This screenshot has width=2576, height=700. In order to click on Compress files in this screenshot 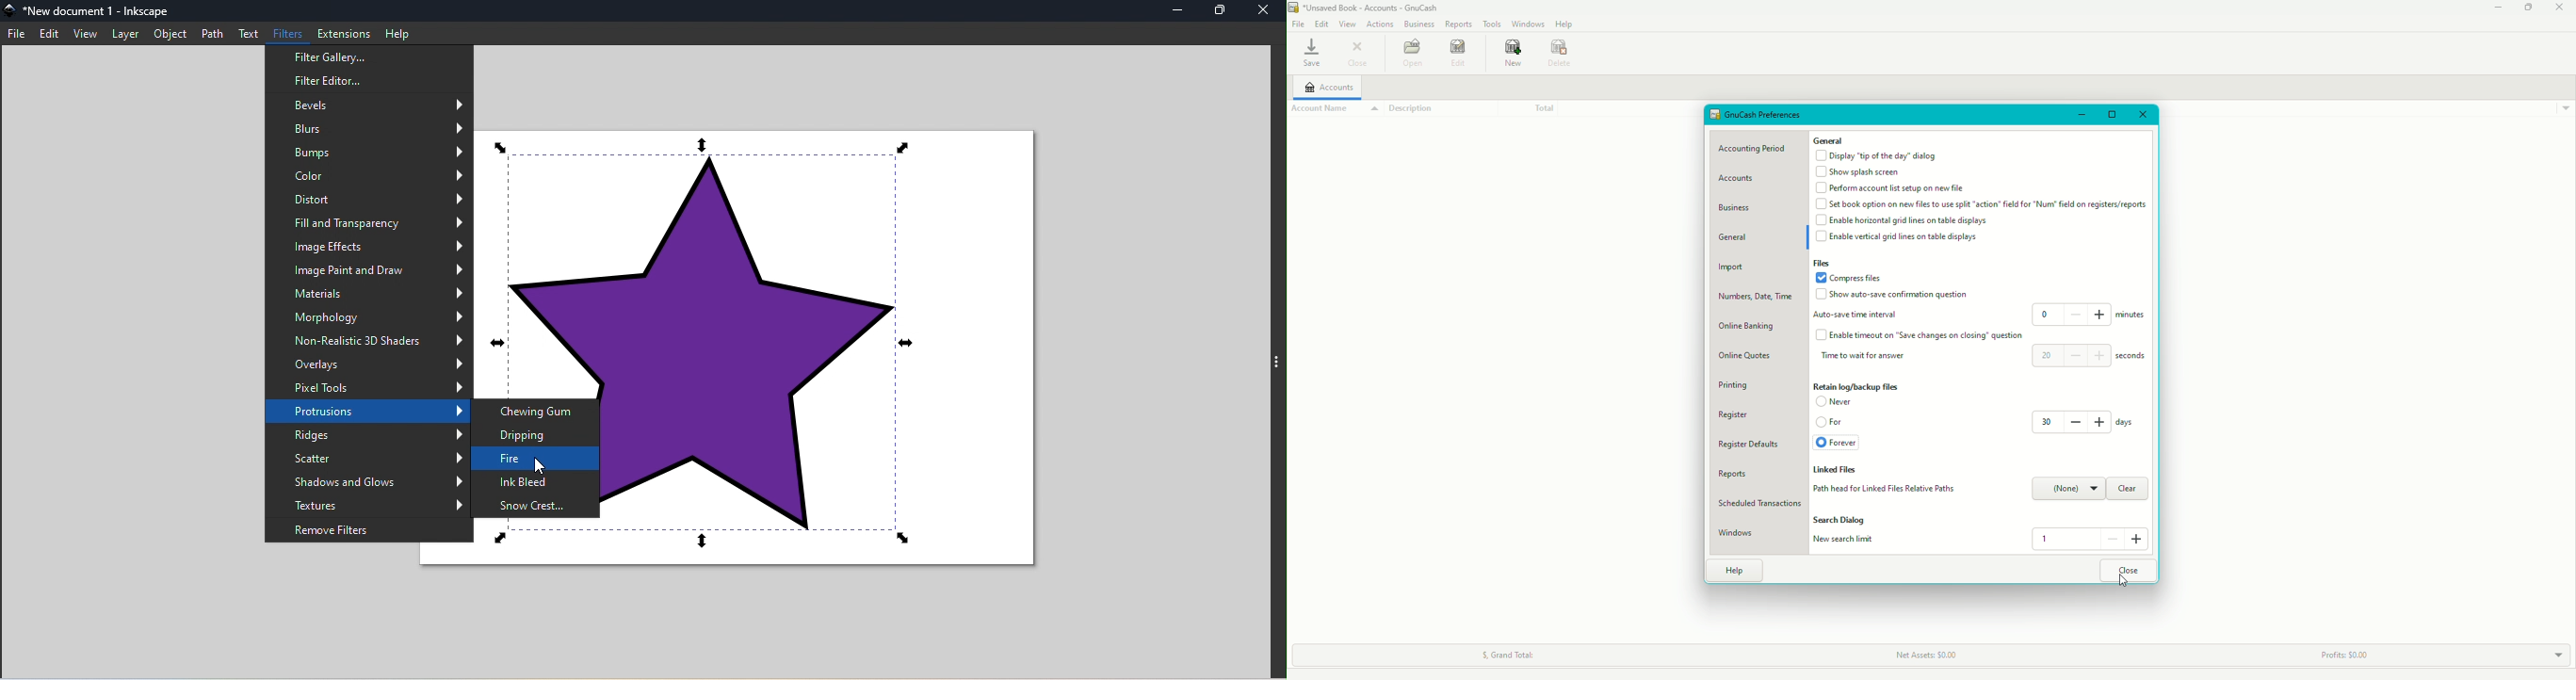, I will do `click(1853, 278)`.